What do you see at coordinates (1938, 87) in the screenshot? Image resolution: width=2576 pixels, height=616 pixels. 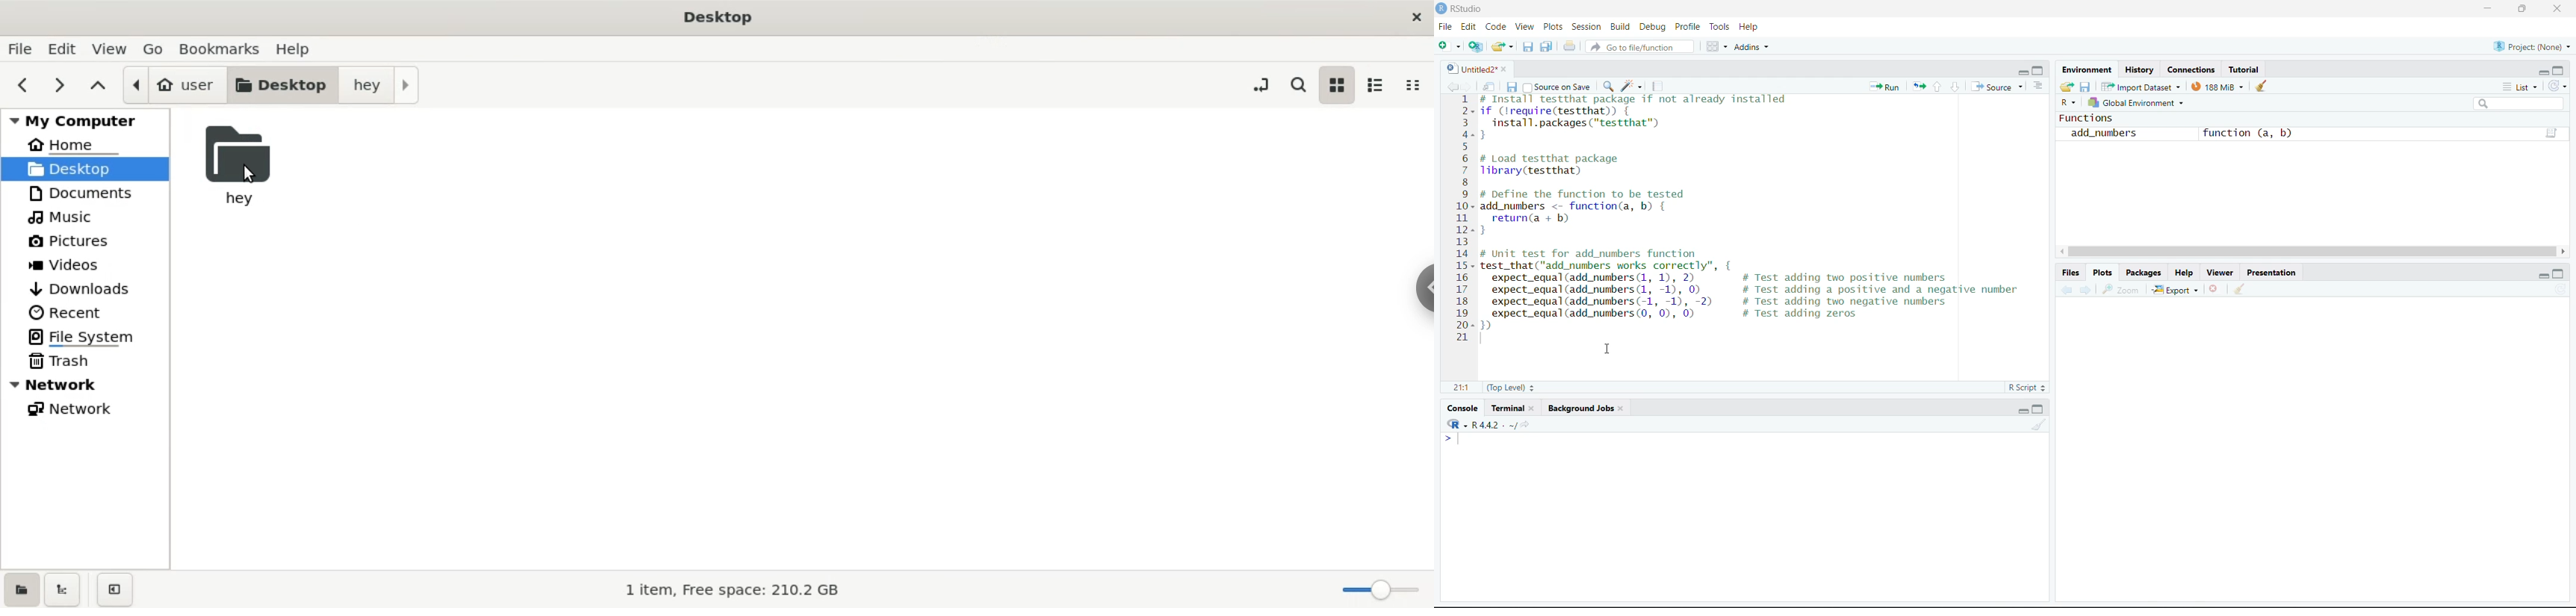 I see `go to previous section of the chunk` at bounding box center [1938, 87].